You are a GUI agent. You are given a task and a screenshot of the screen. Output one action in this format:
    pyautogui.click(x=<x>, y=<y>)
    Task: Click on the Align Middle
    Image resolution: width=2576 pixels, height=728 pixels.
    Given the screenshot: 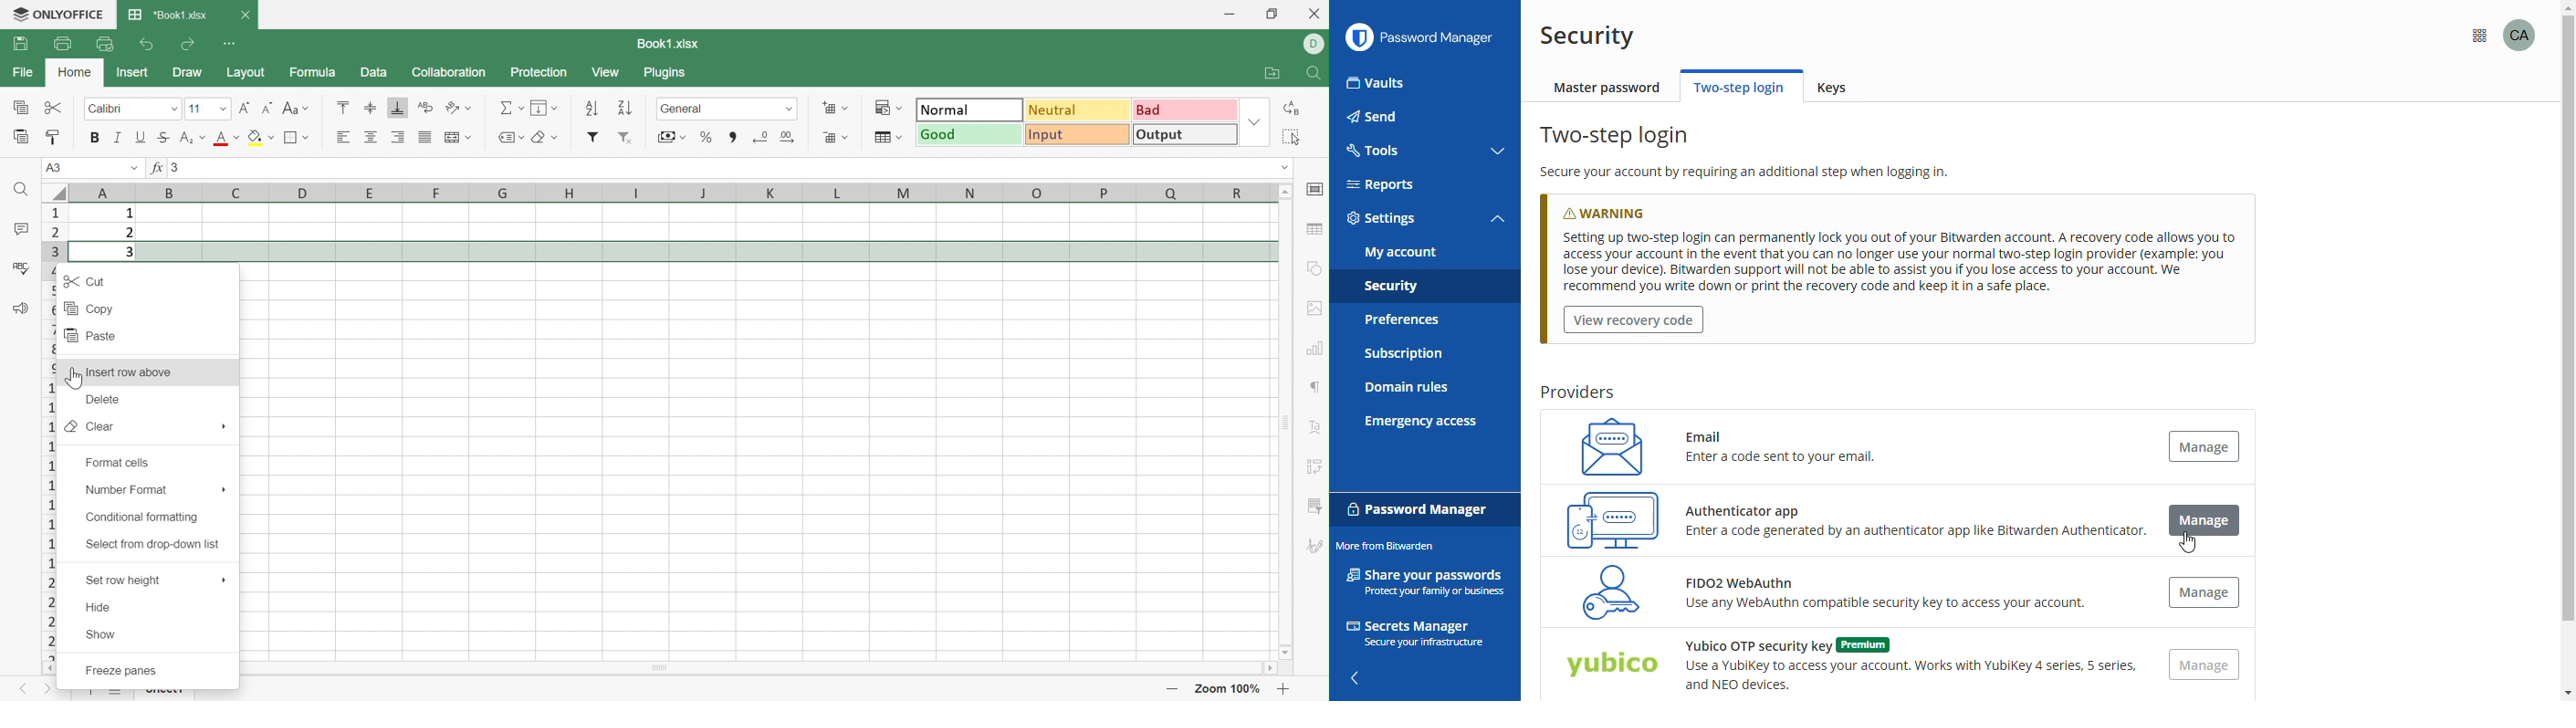 What is the action you would take?
    pyautogui.click(x=370, y=107)
    